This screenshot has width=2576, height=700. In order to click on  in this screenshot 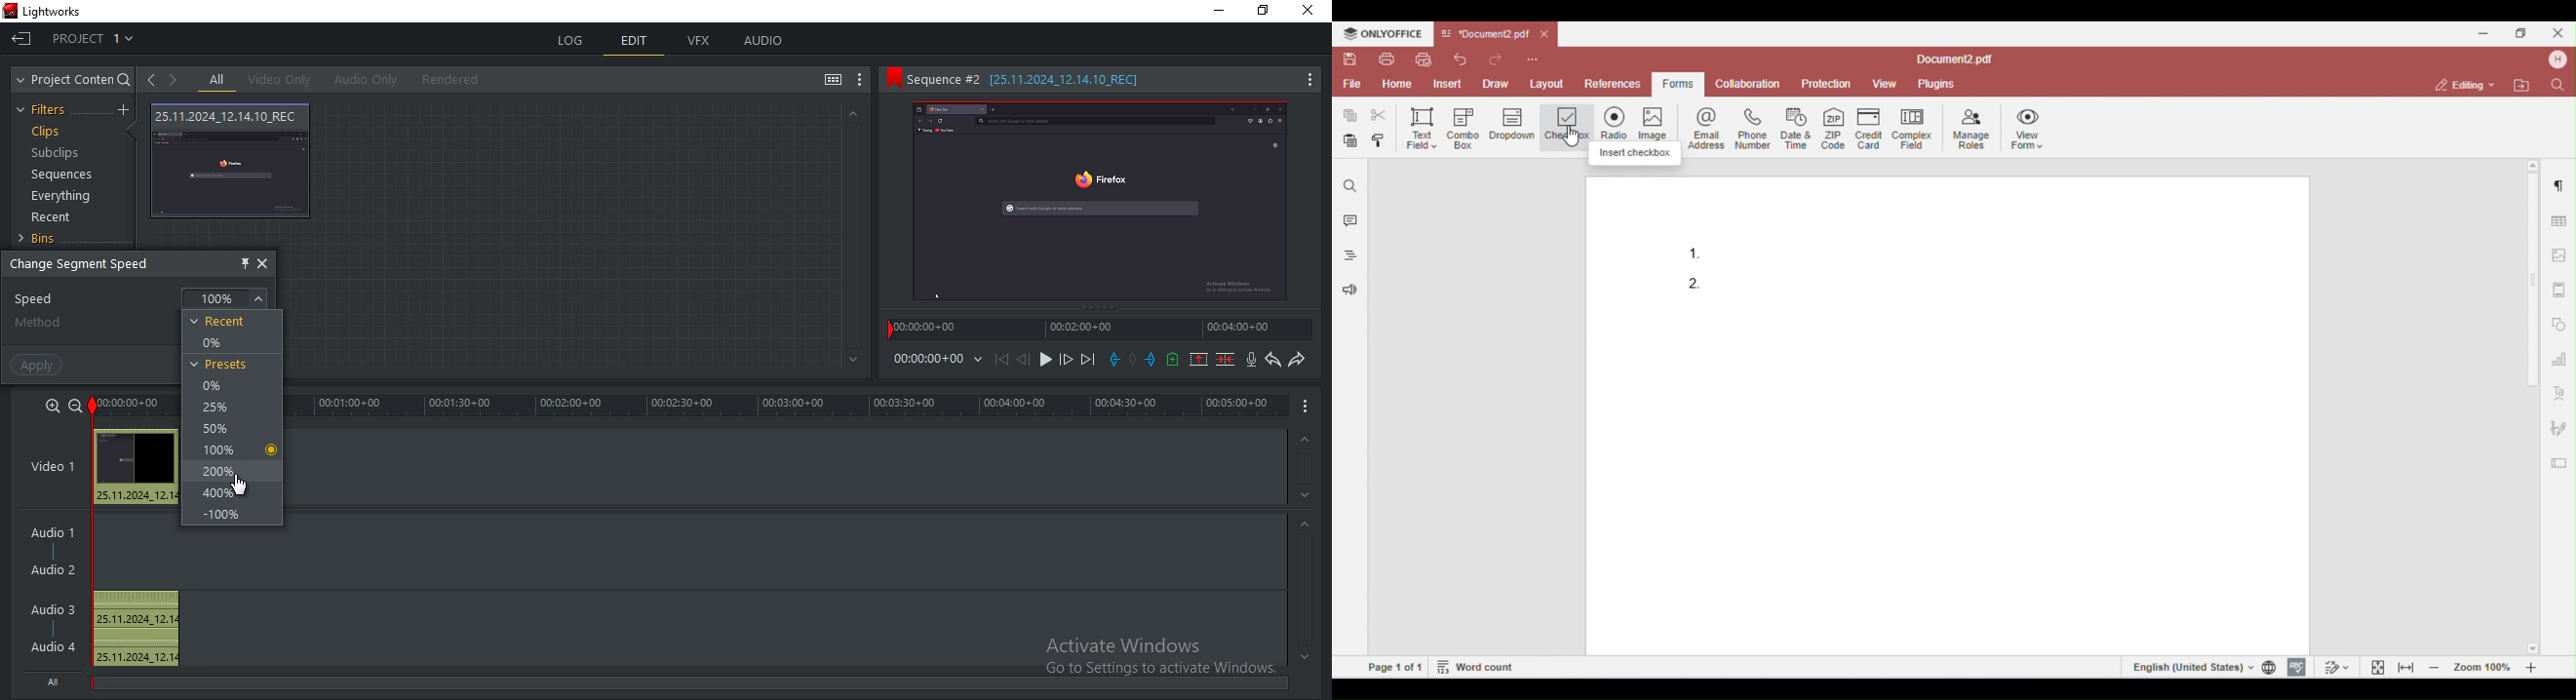, I will do `click(1015, 361)`.